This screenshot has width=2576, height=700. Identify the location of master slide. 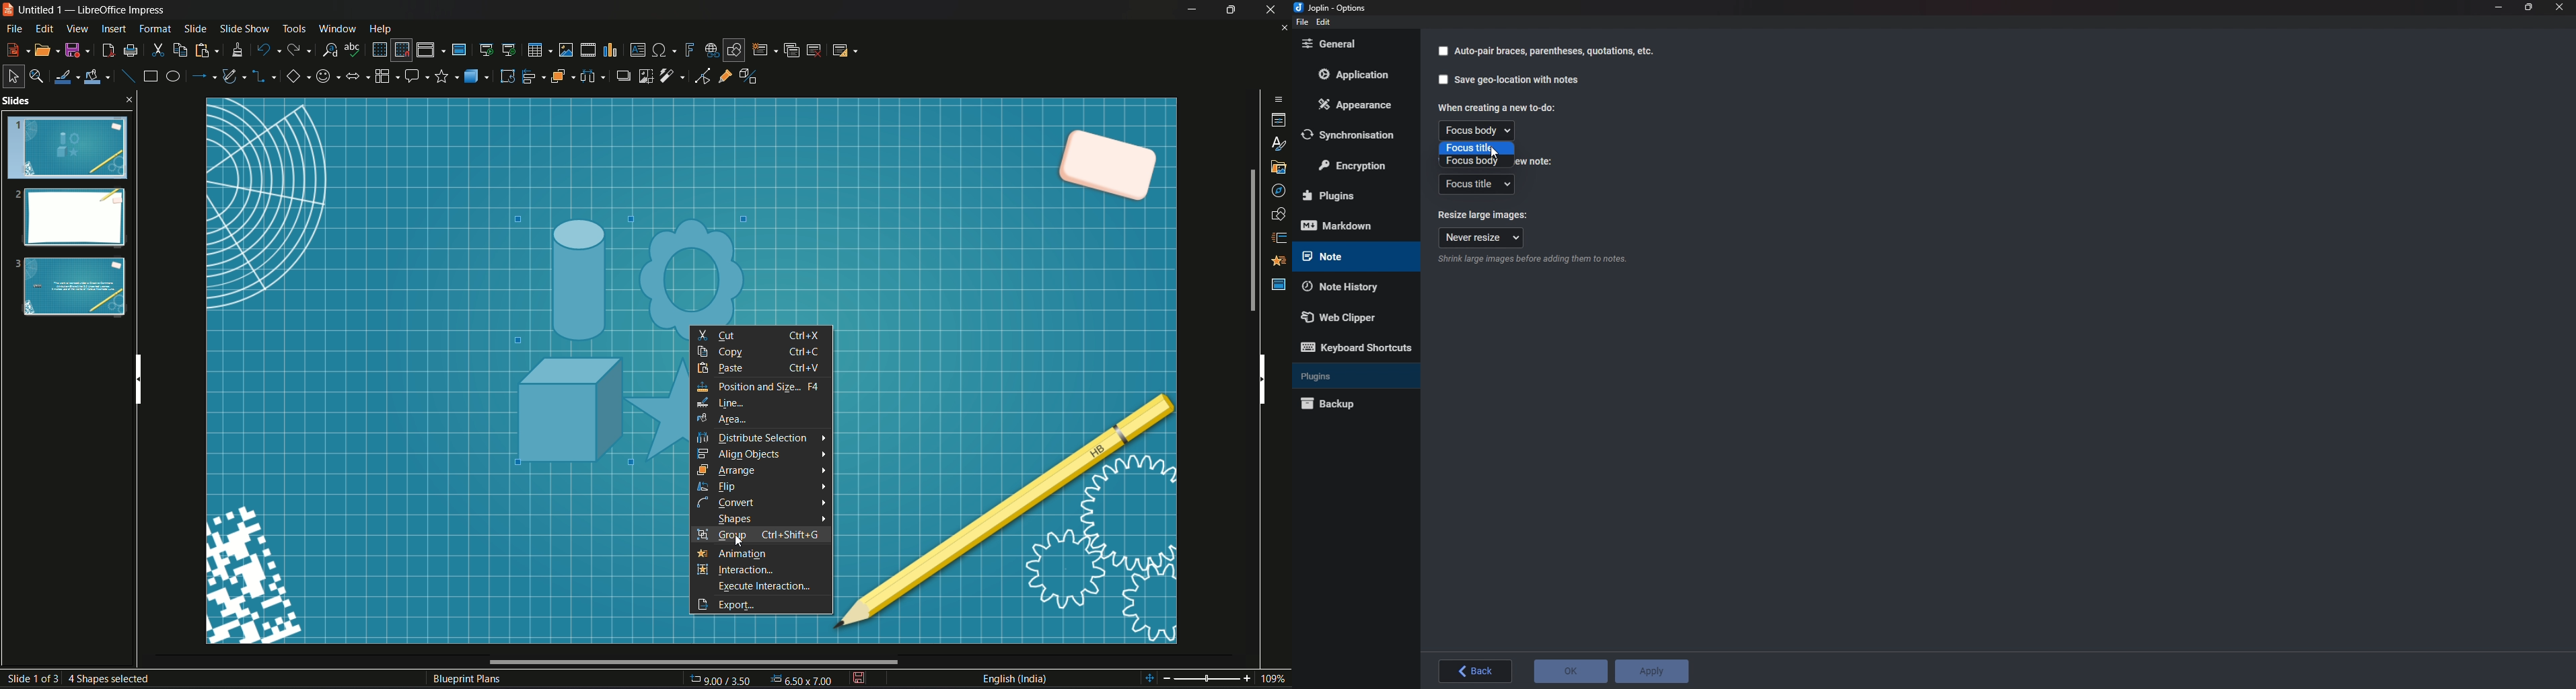
(458, 49).